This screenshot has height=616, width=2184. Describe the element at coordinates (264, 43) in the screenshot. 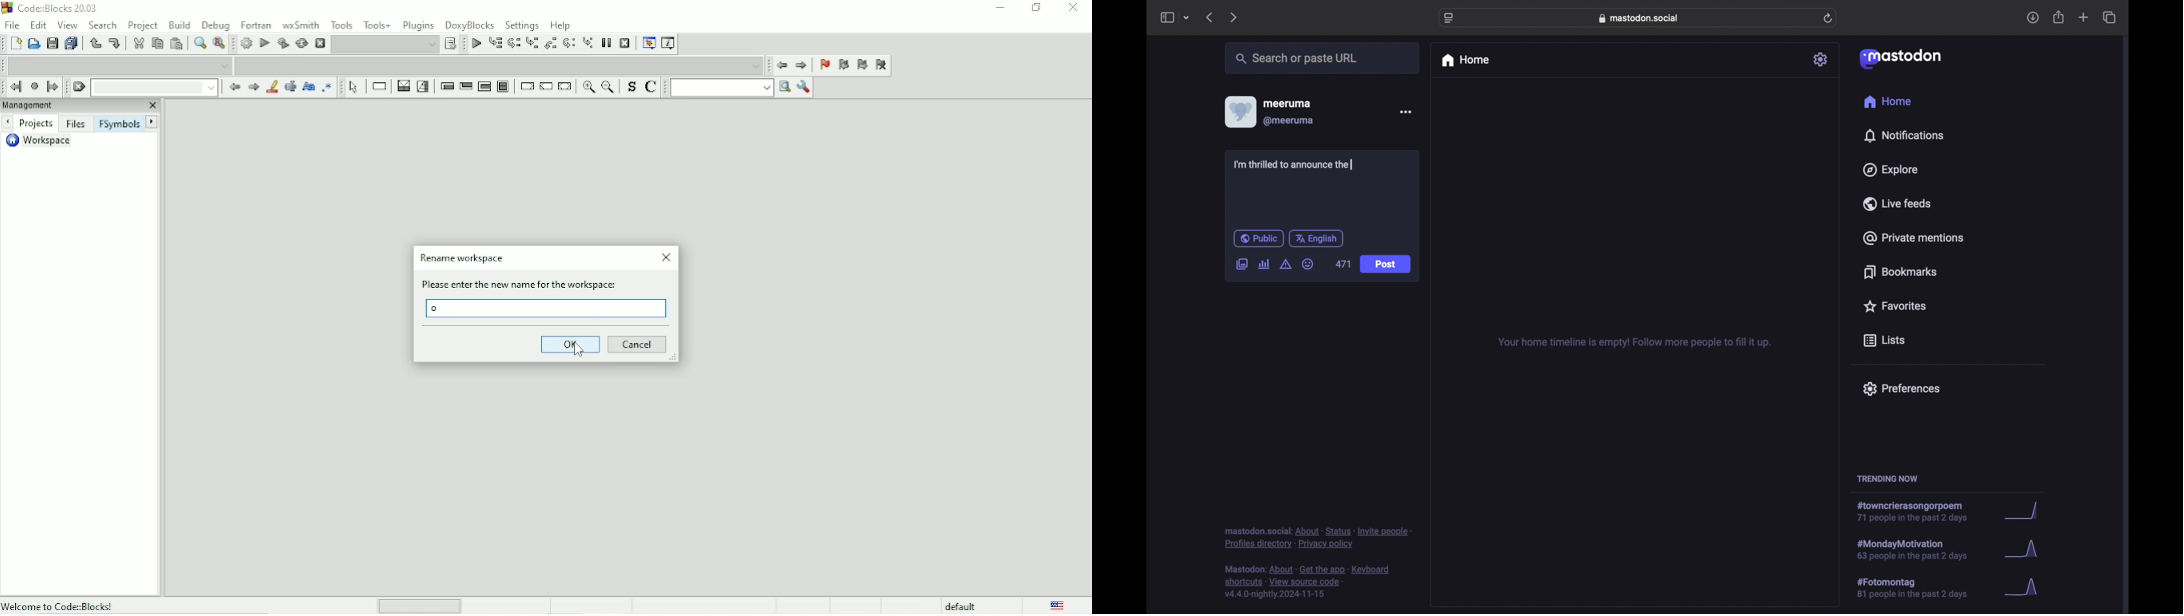

I see `Run` at that location.